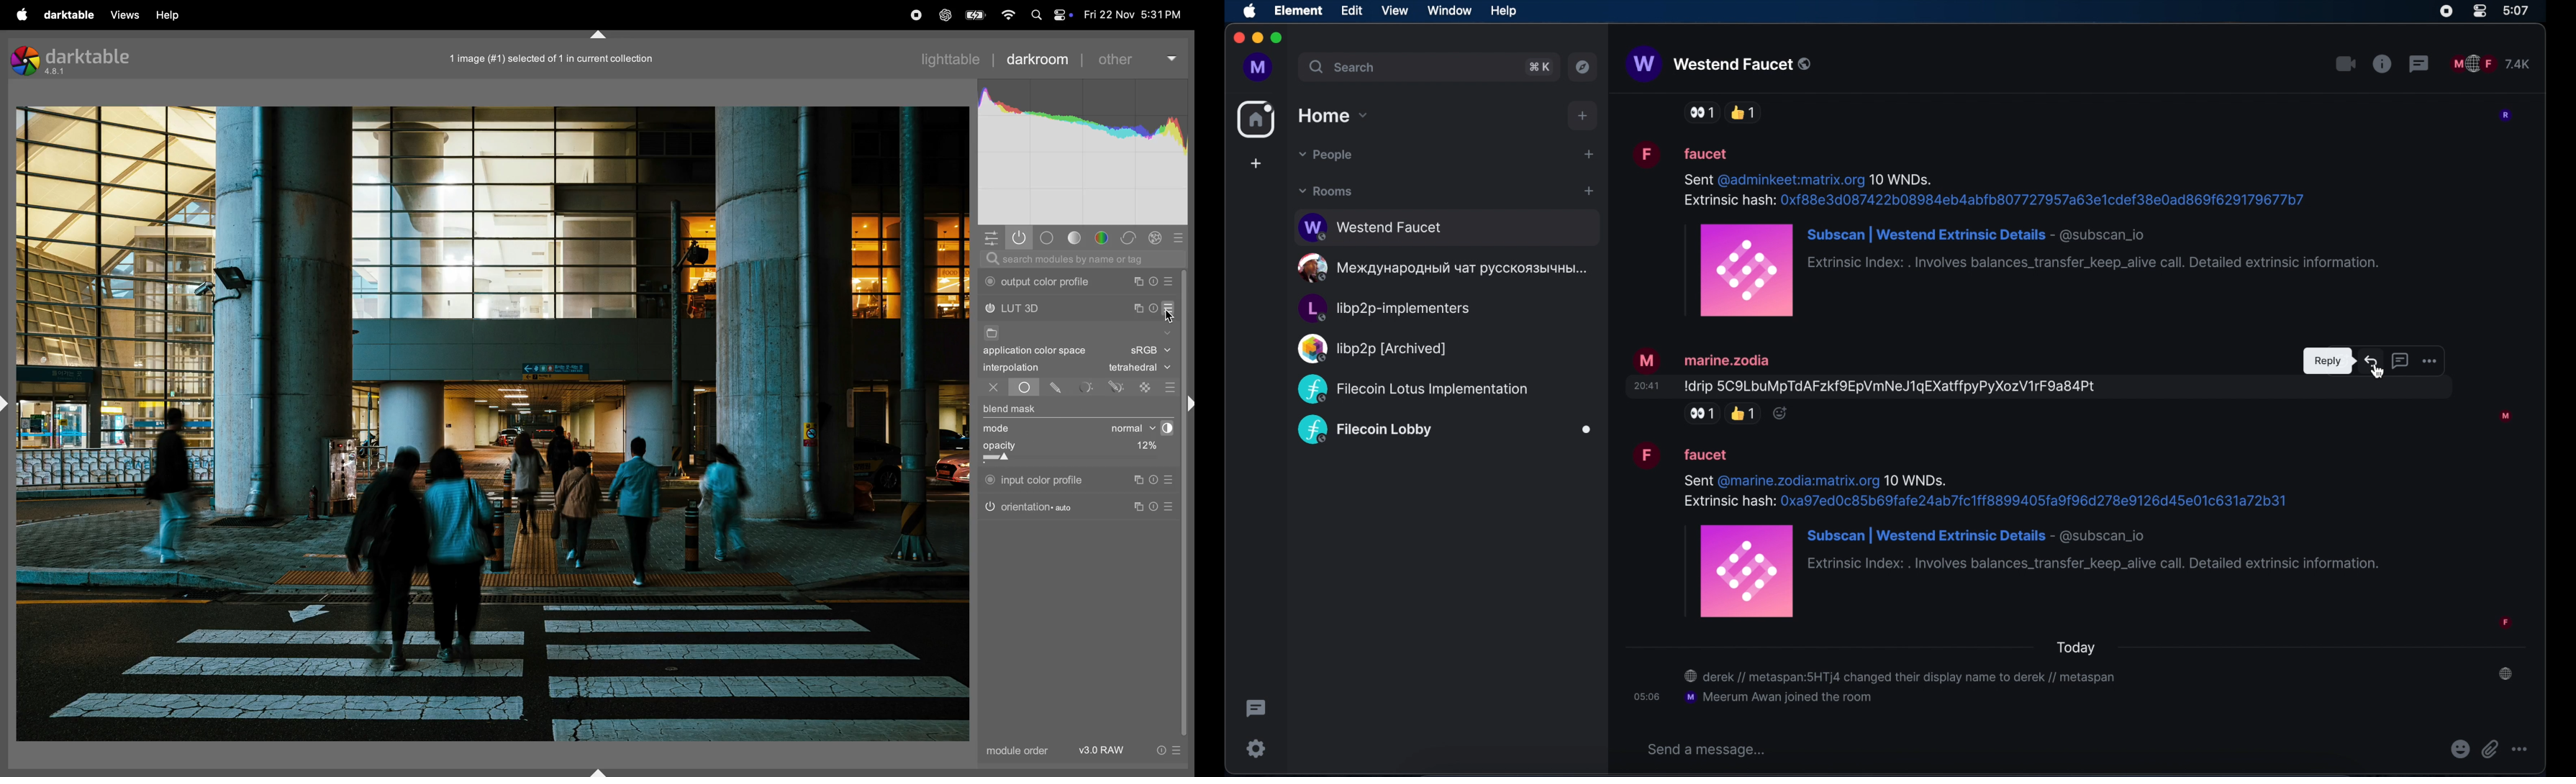 This screenshot has height=784, width=2576. I want to click on reply in thread, so click(2400, 360).